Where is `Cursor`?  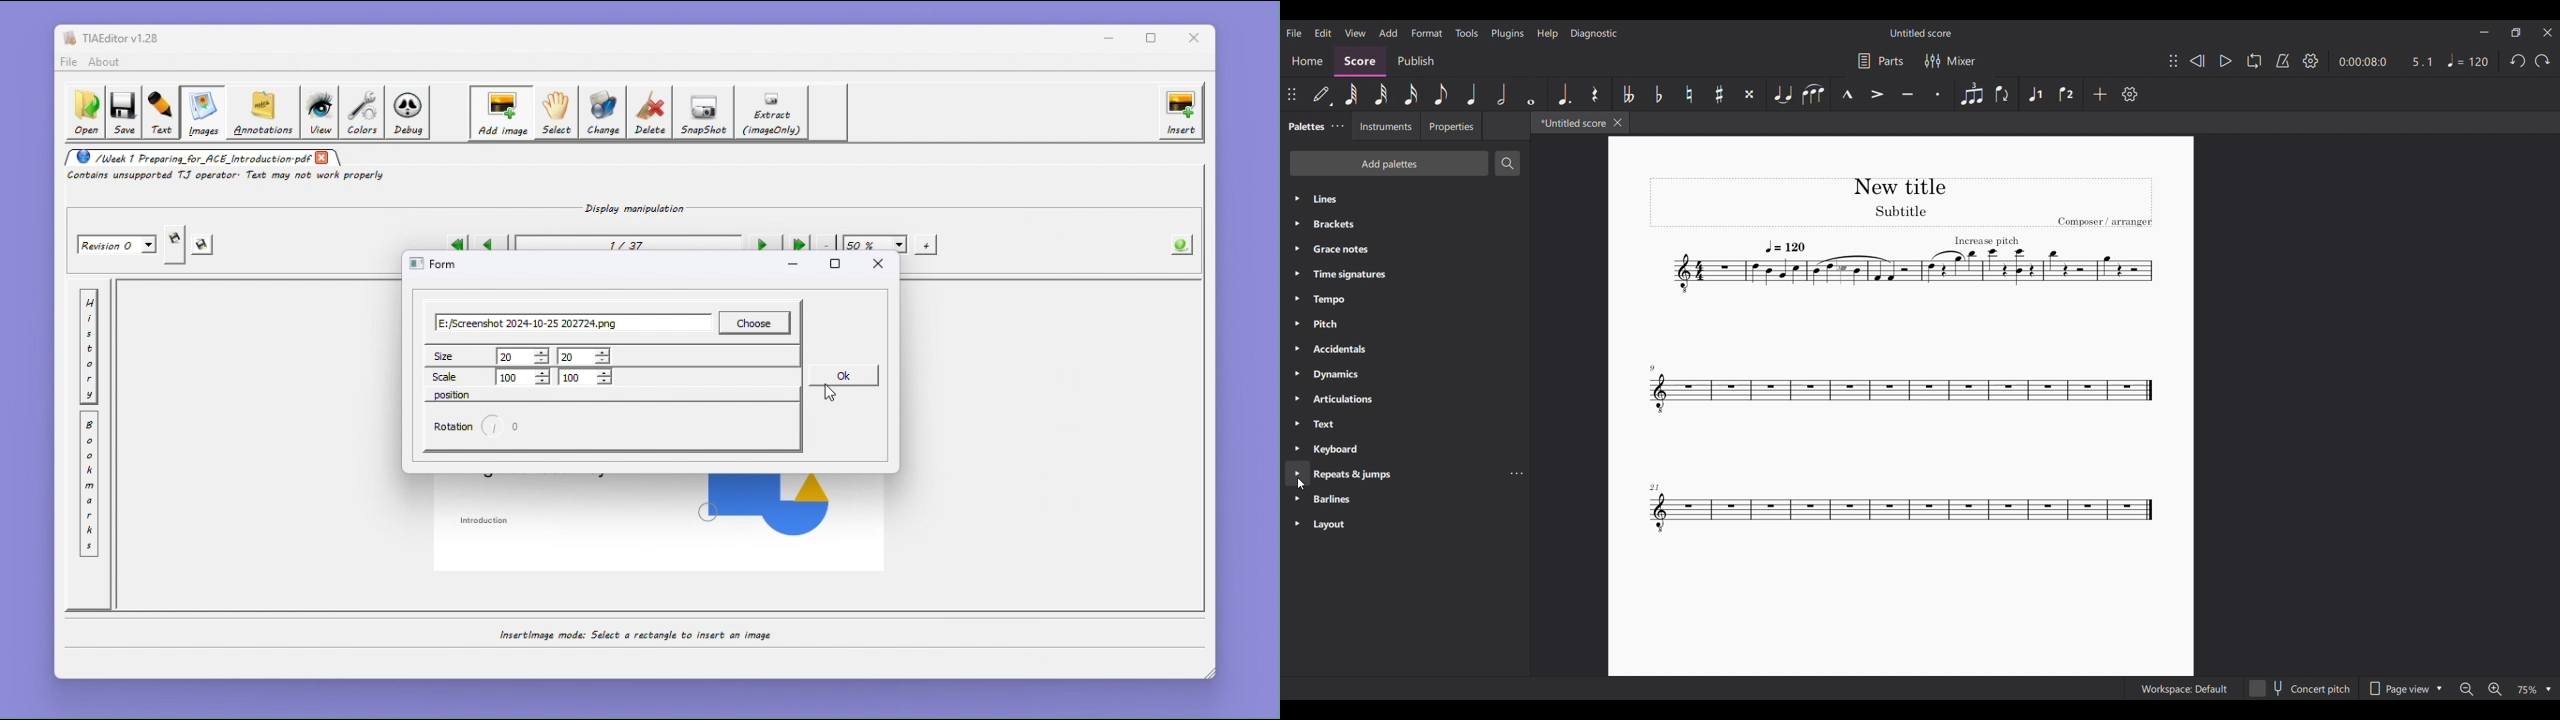 Cursor is located at coordinates (1301, 484).